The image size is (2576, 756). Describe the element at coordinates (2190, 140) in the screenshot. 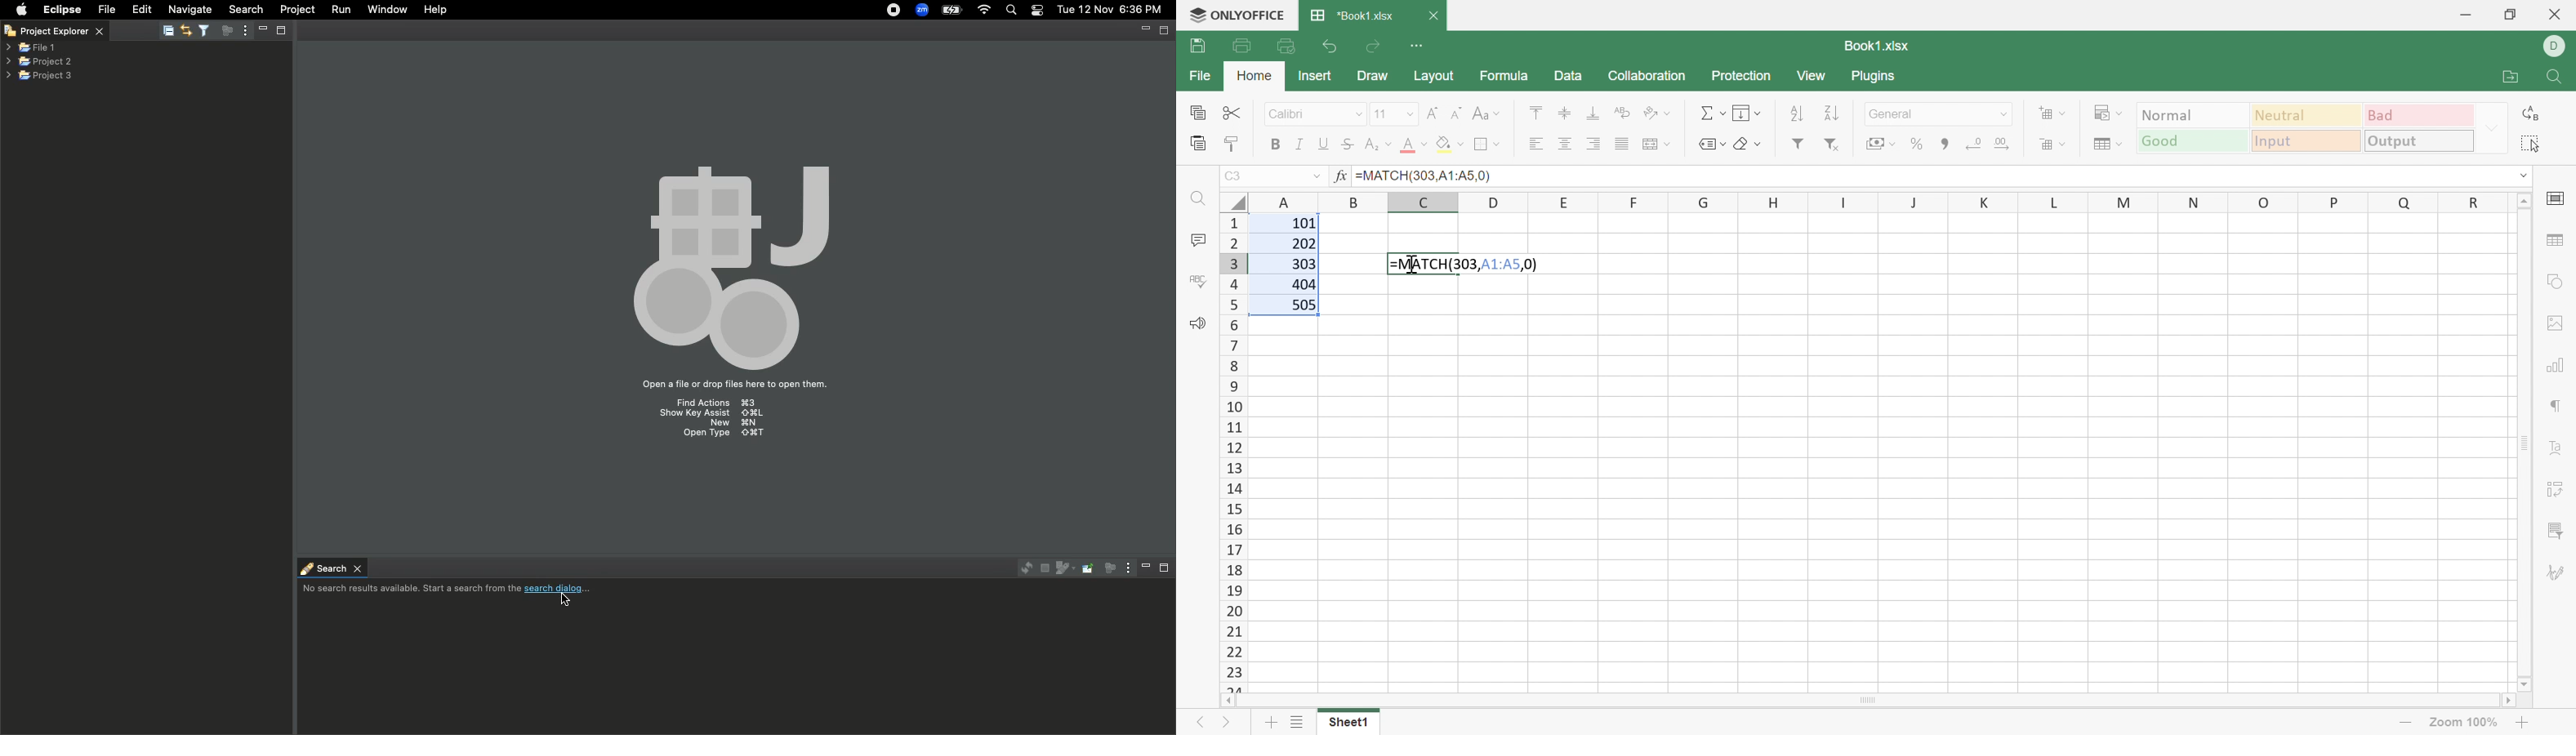

I see `Good` at that location.